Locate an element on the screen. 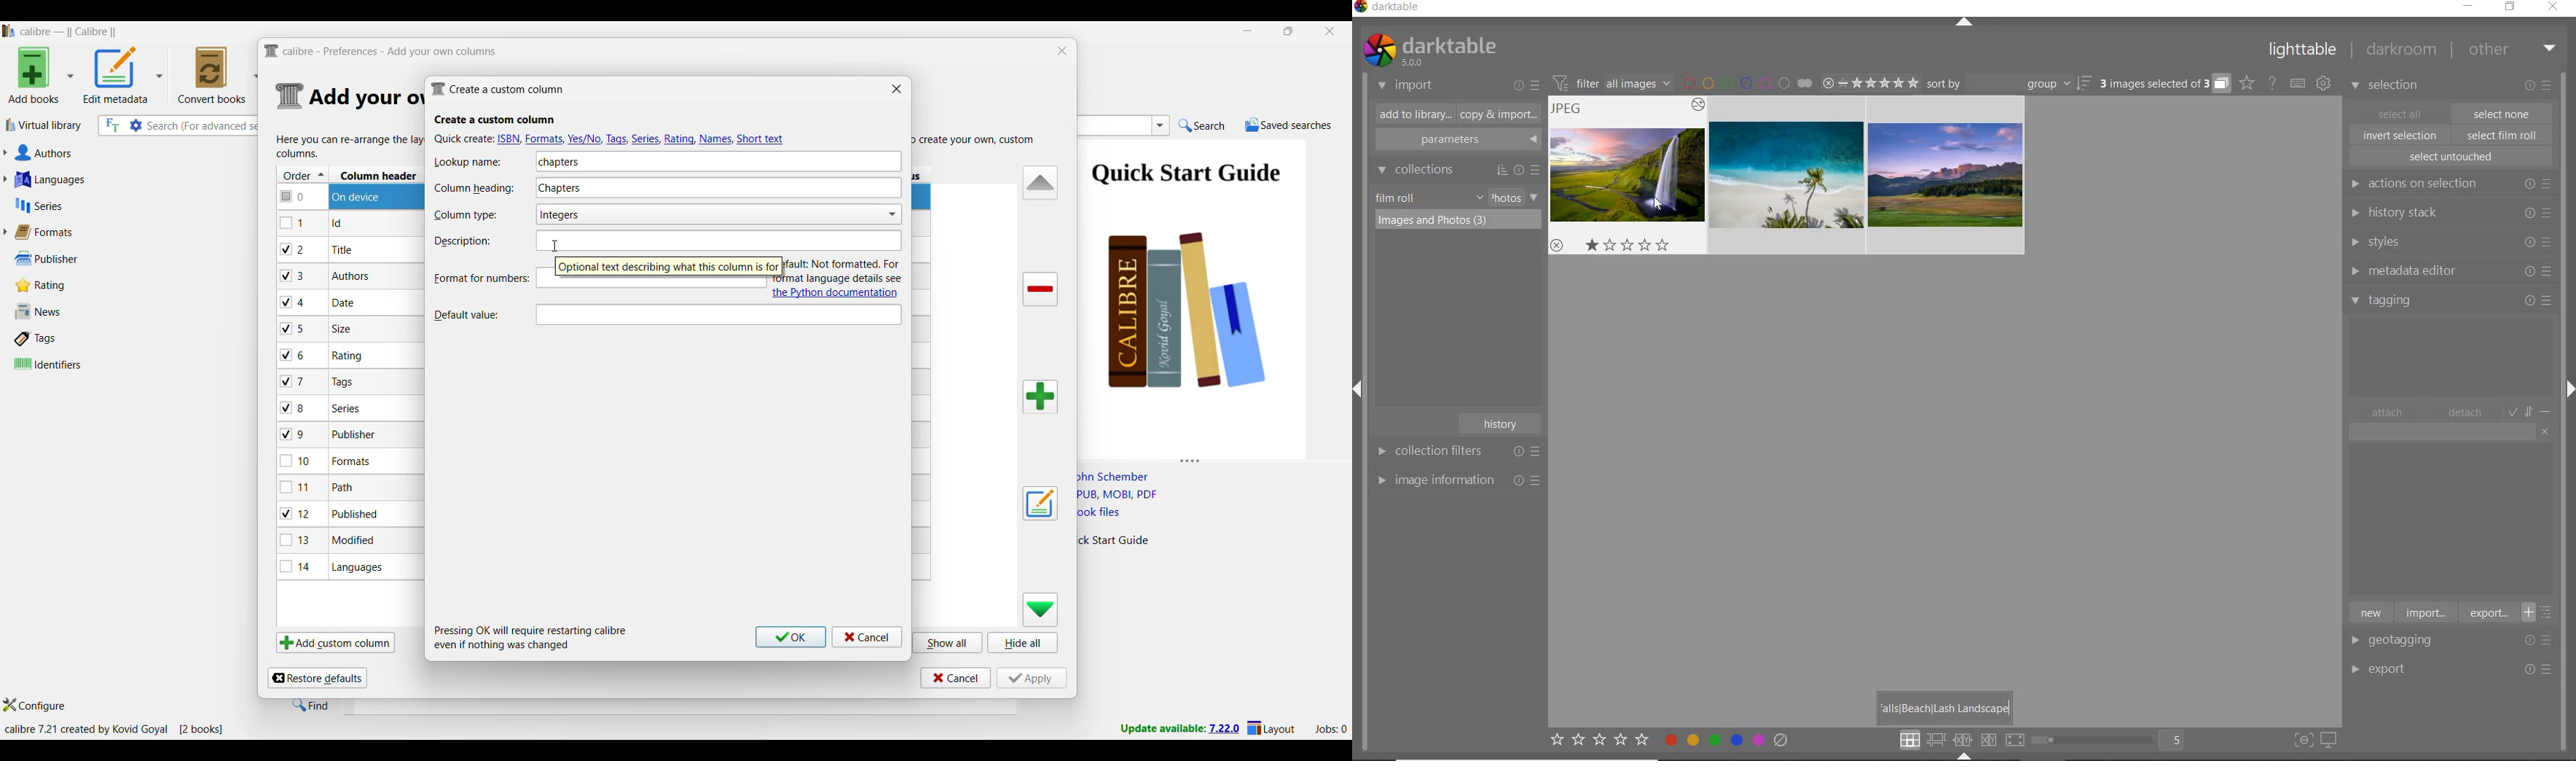 The height and width of the screenshot is (784, 2576). close is located at coordinates (2556, 8).